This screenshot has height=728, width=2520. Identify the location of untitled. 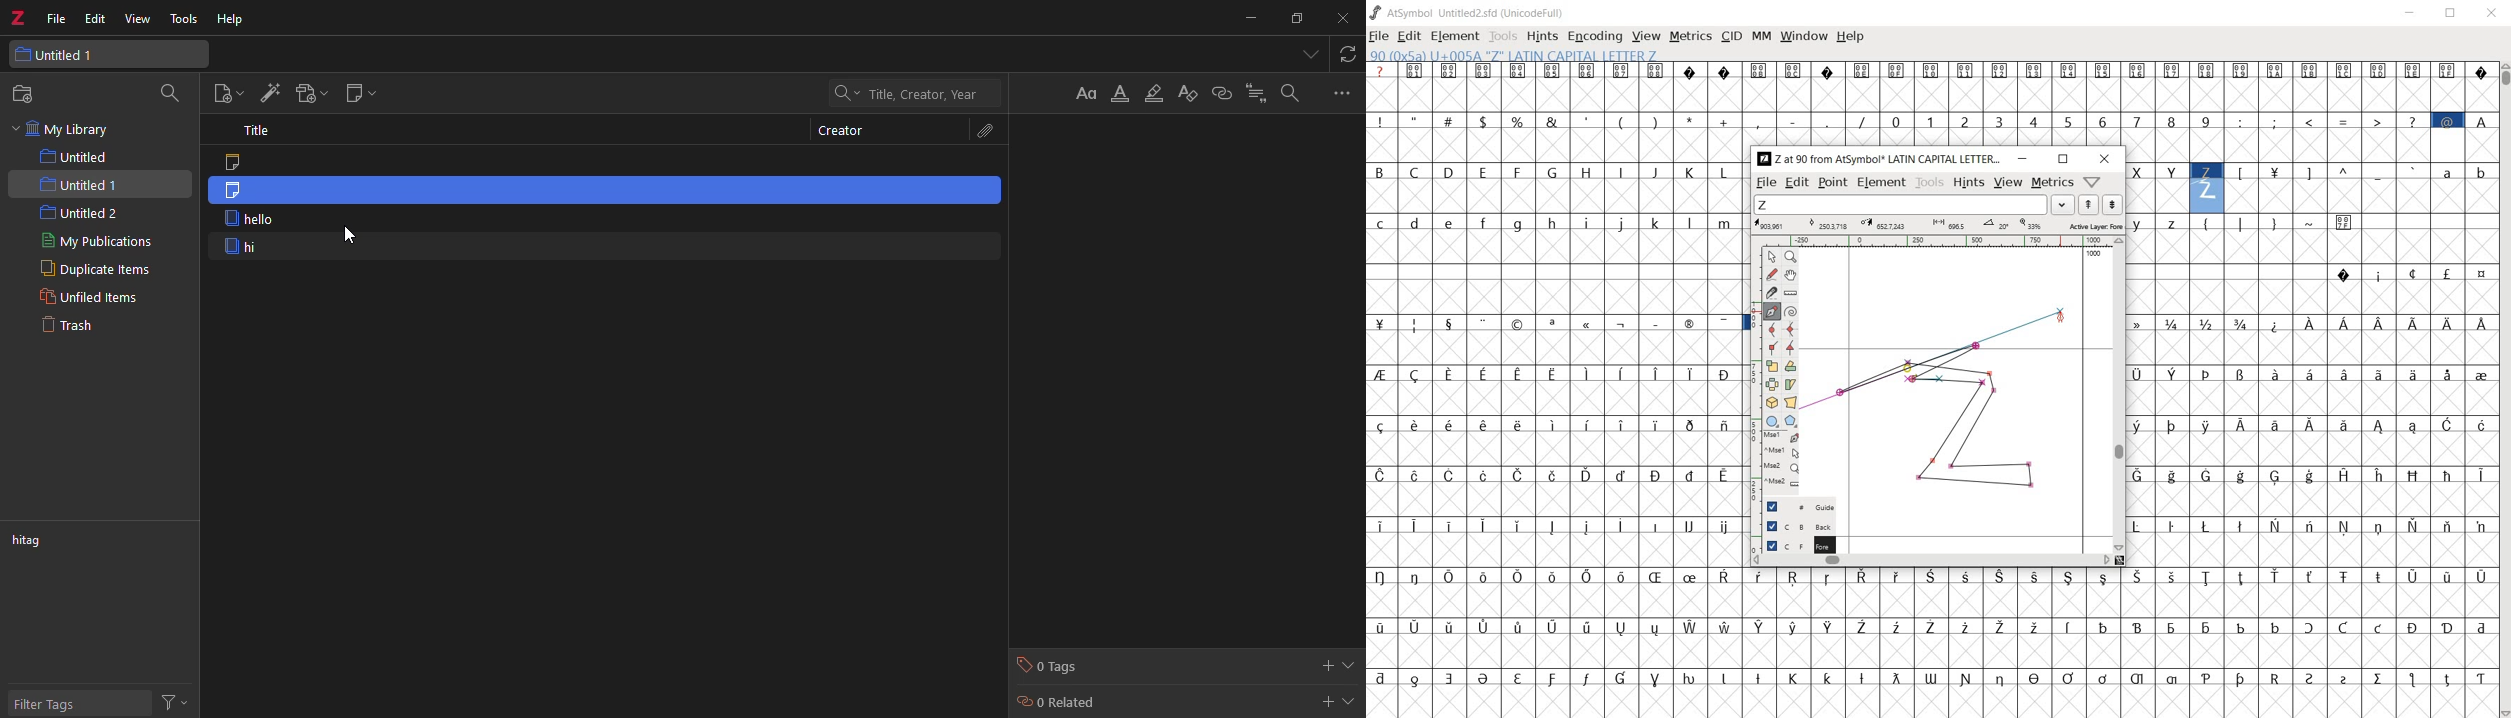
(76, 158).